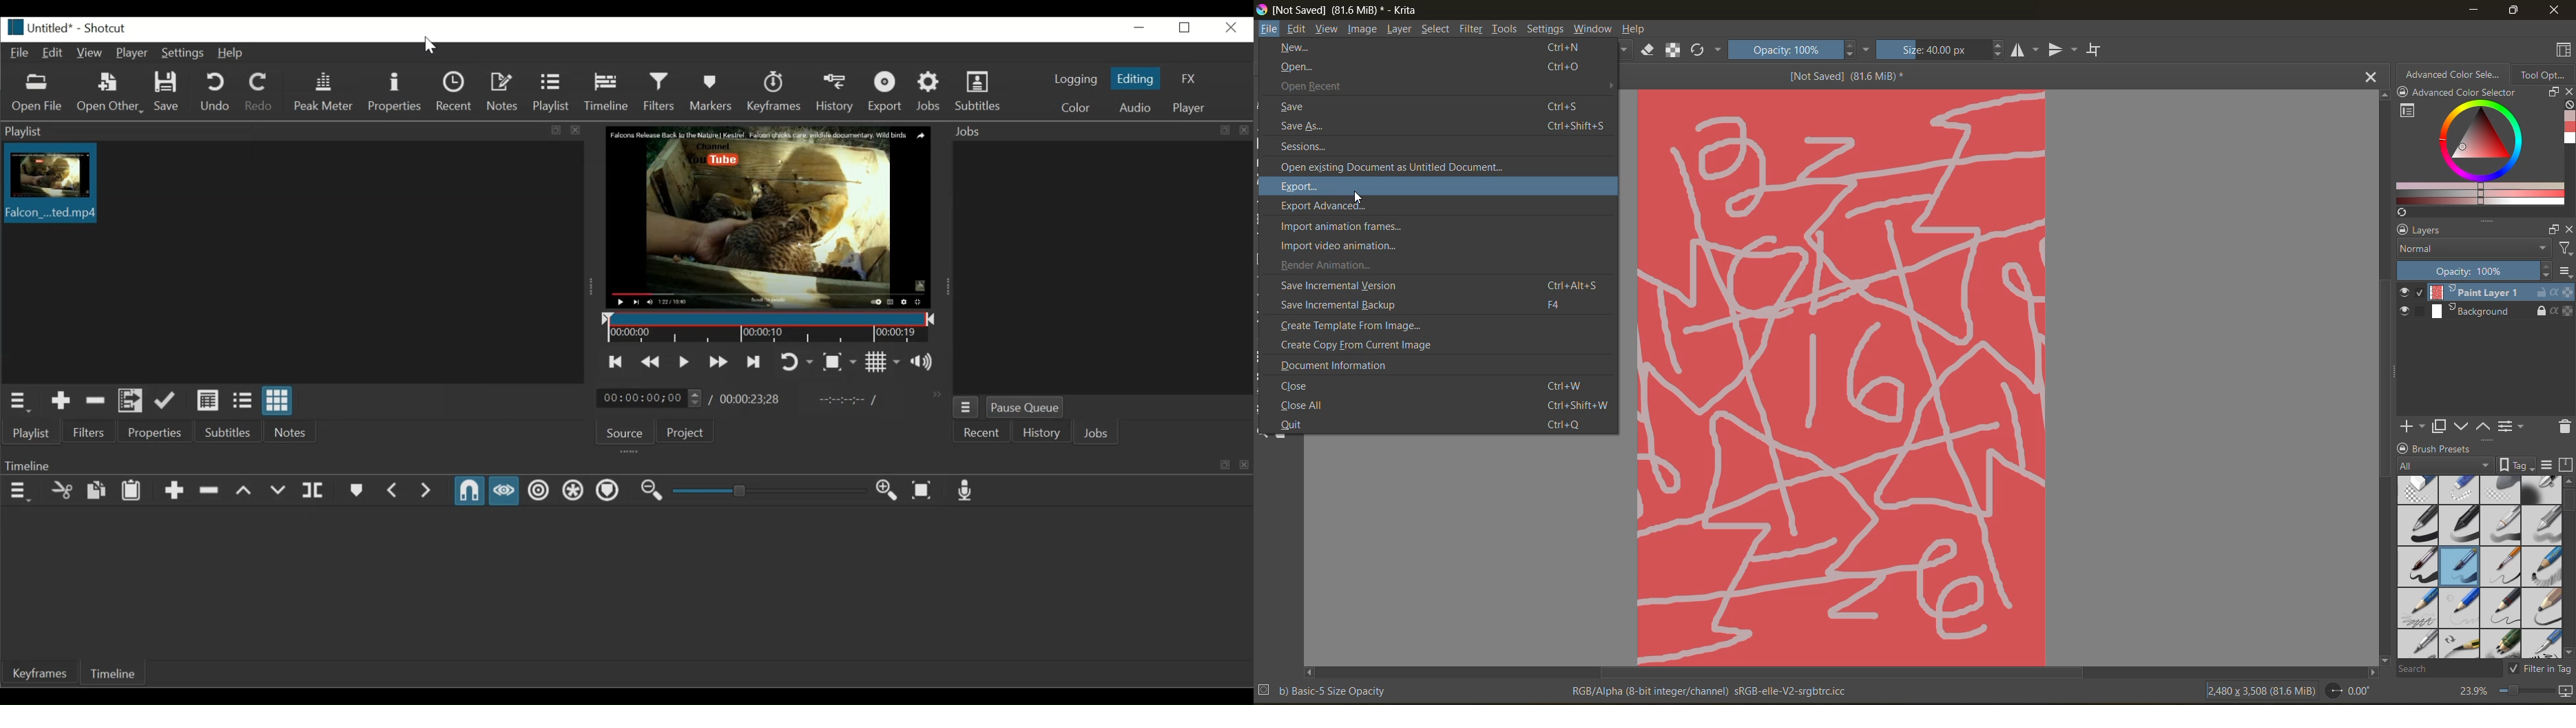 The width and height of the screenshot is (2576, 728). Describe the element at coordinates (1472, 30) in the screenshot. I see `filter` at that location.